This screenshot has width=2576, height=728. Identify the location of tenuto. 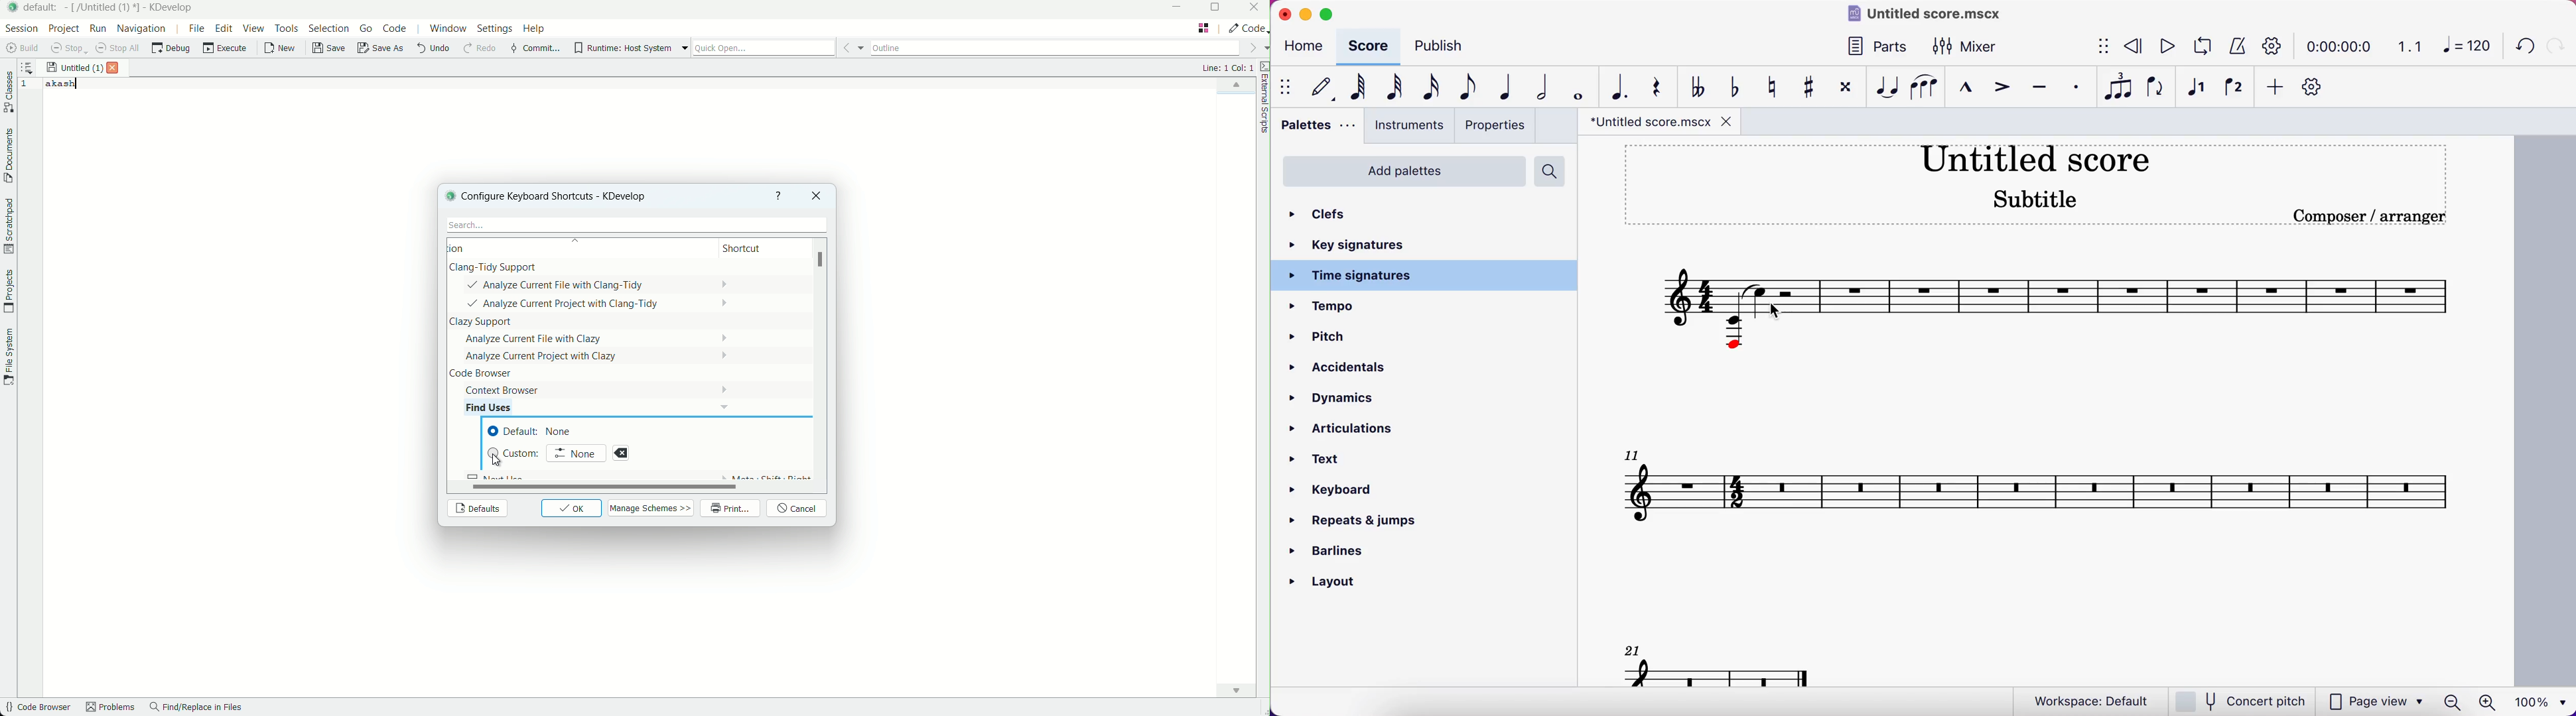
(2039, 89).